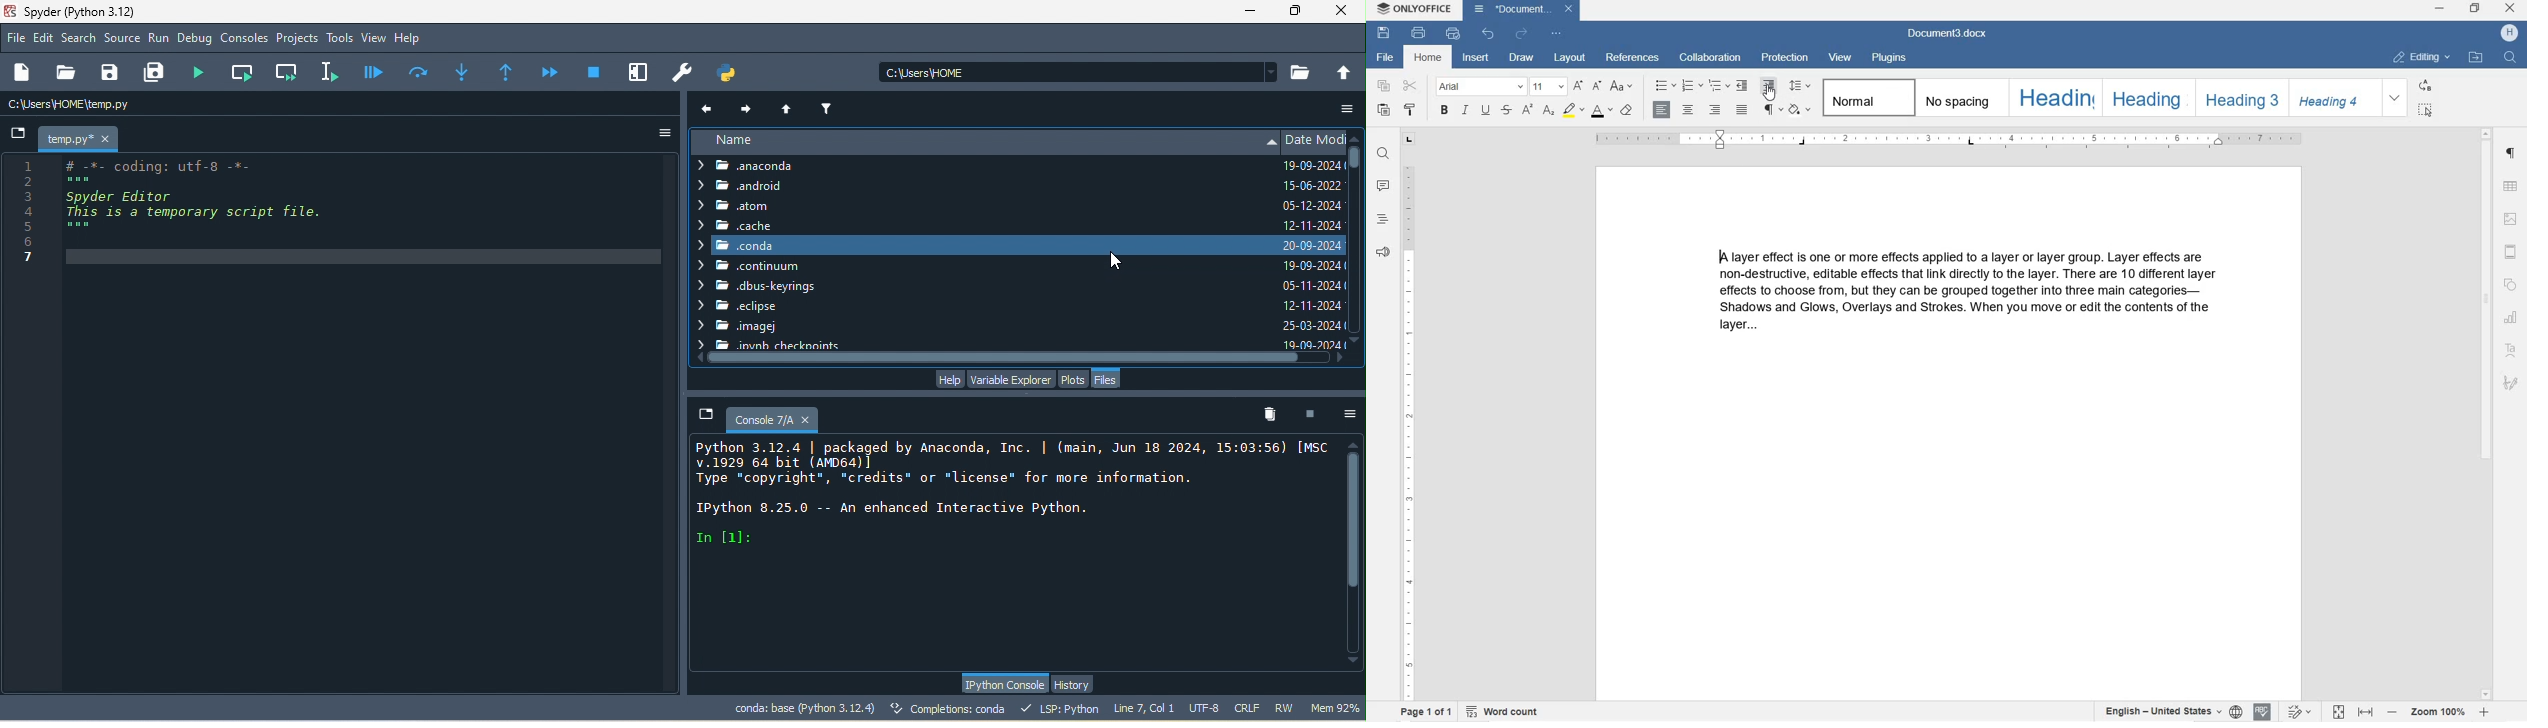 This screenshot has height=728, width=2548. I want to click on open, so click(65, 73).